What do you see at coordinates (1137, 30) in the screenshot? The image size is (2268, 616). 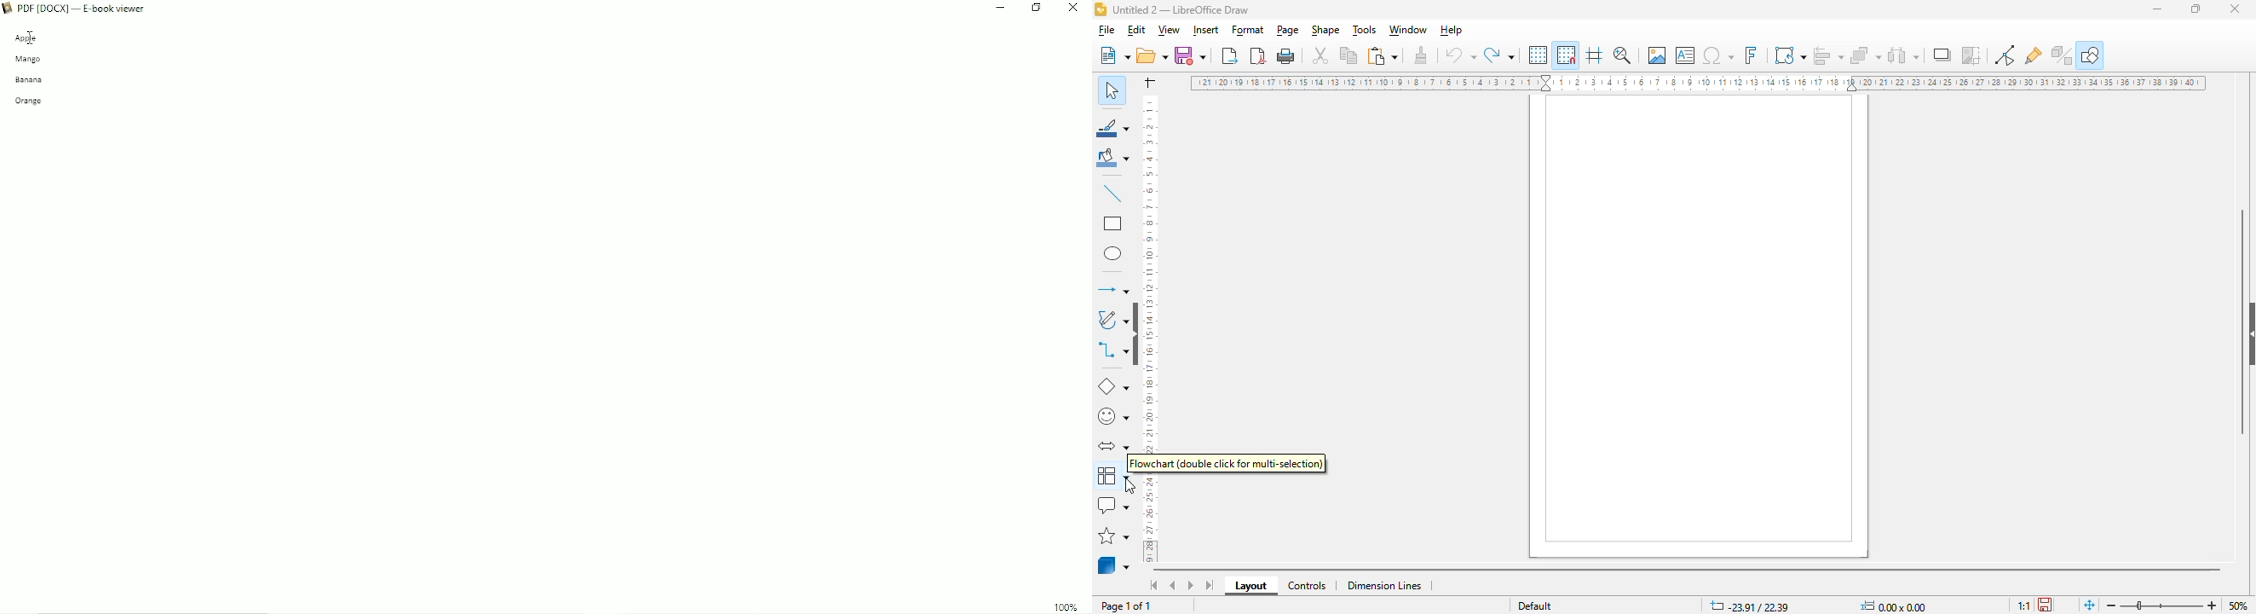 I see `edit` at bounding box center [1137, 30].